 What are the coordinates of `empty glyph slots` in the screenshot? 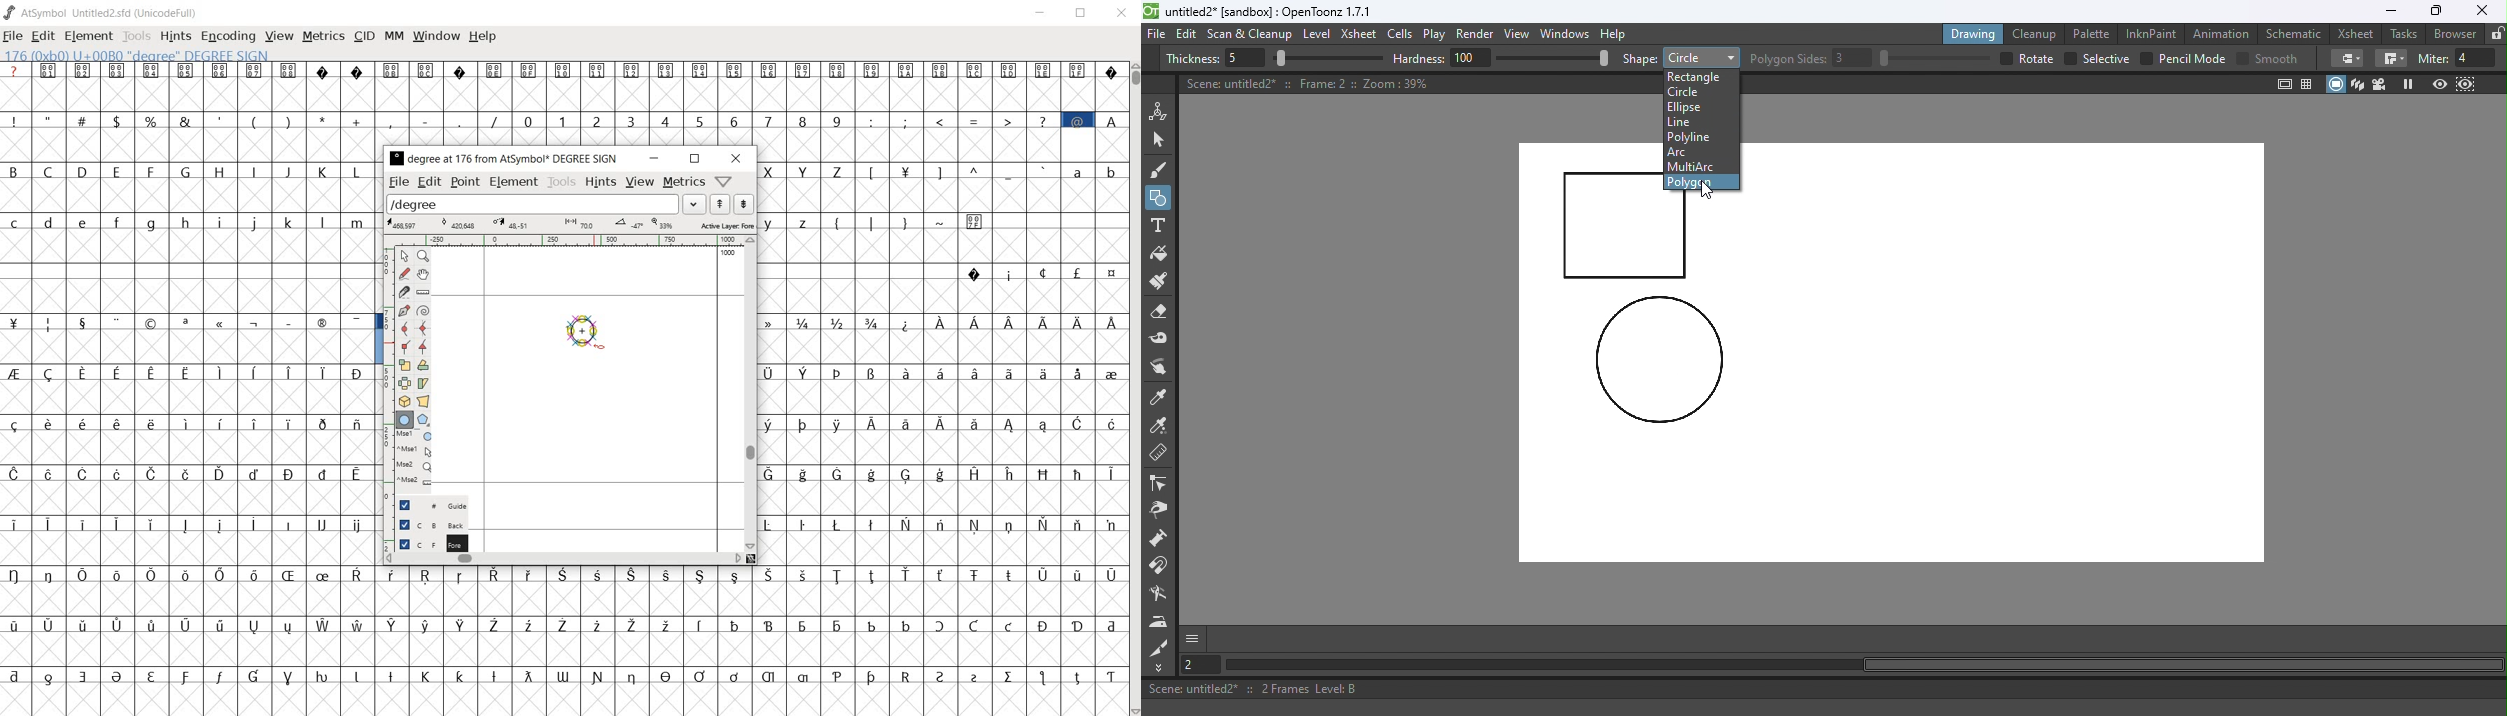 It's located at (191, 548).